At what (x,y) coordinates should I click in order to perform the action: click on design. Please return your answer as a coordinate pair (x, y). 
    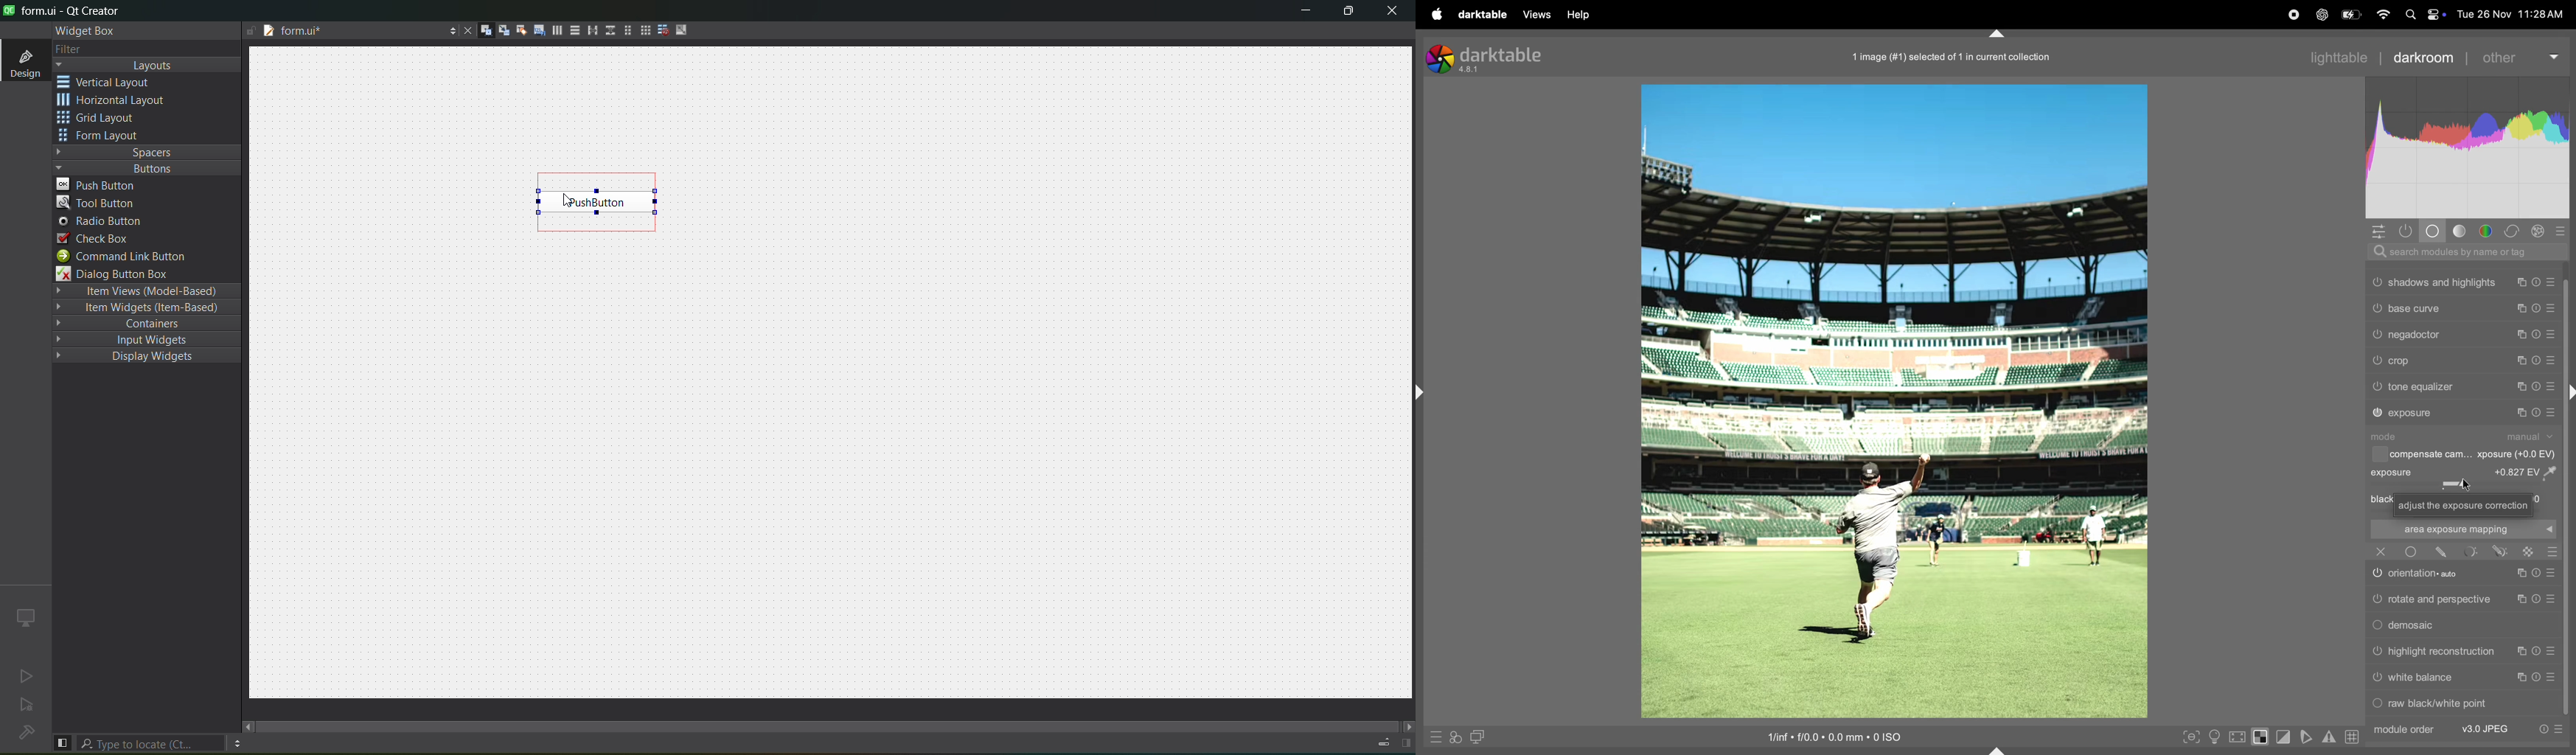
    Looking at the image, I should click on (24, 62).